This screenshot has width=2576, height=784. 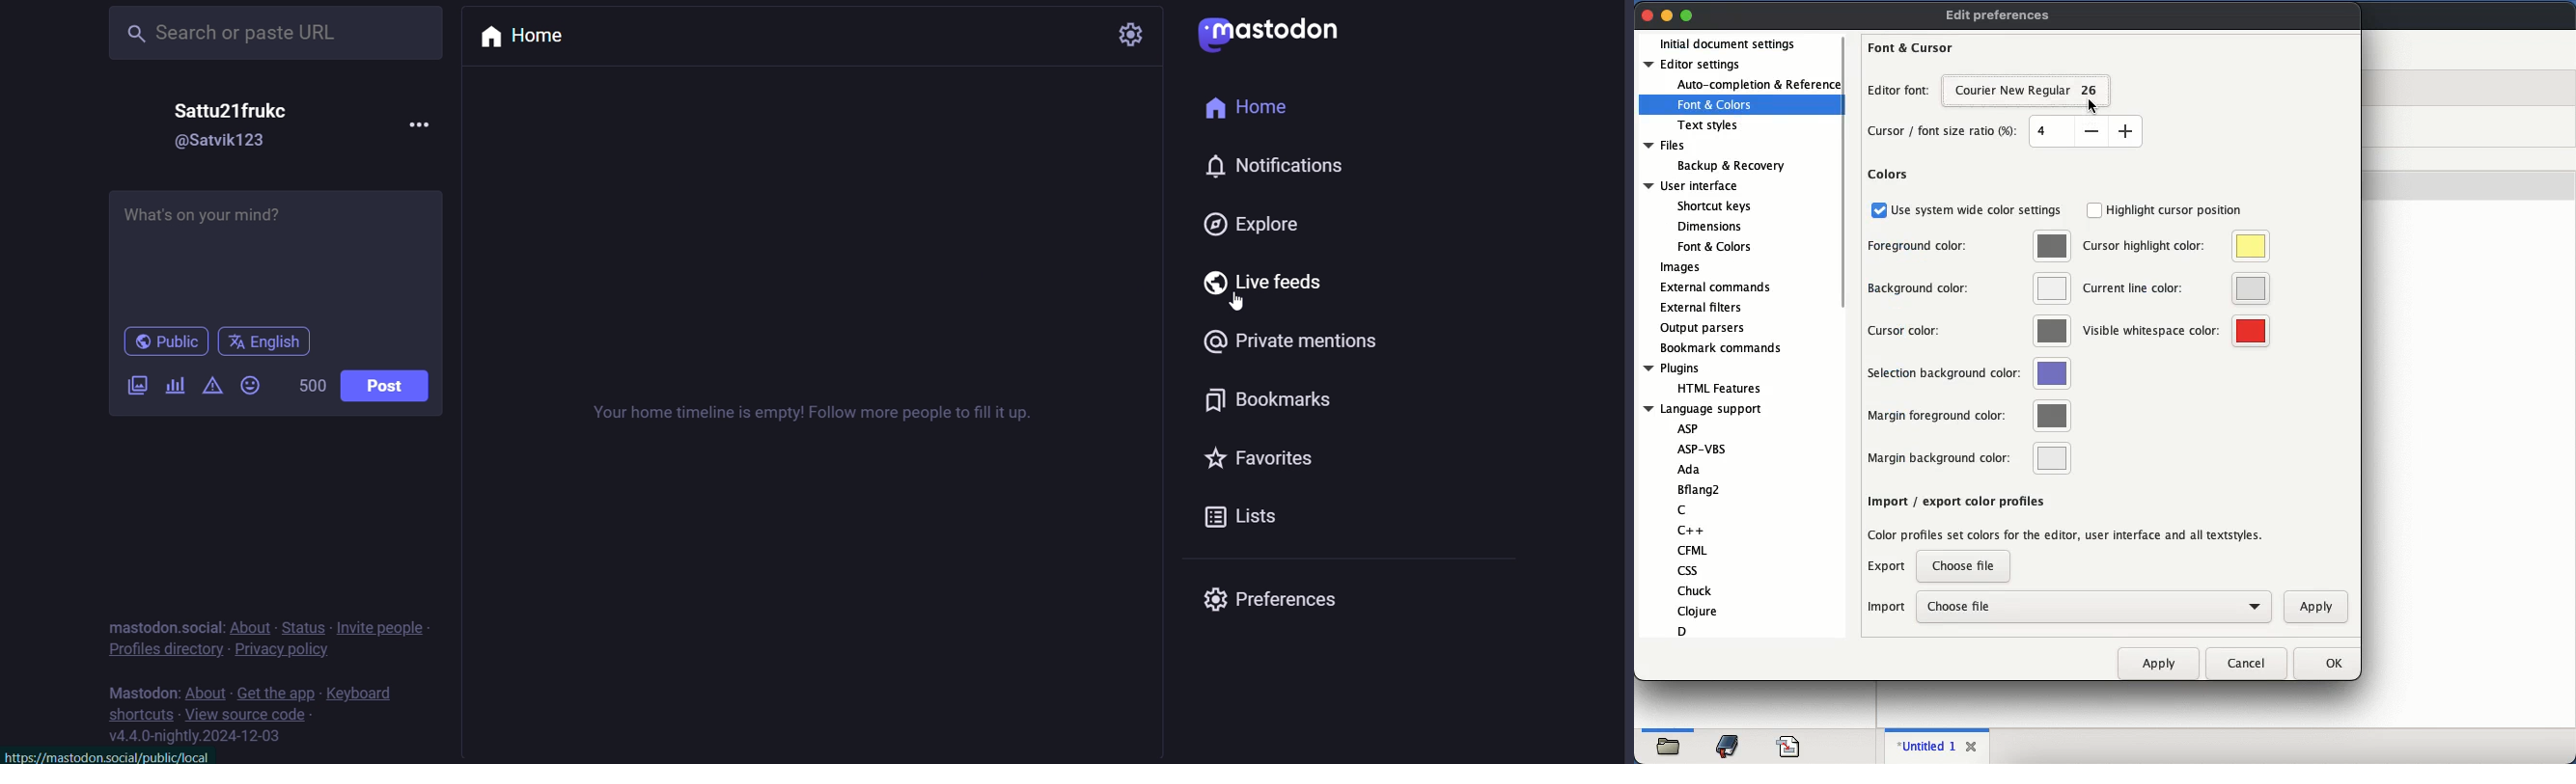 What do you see at coordinates (198, 734) in the screenshot?
I see `v4.4.0-nightly.2024-12-03` at bounding box center [198, 734].